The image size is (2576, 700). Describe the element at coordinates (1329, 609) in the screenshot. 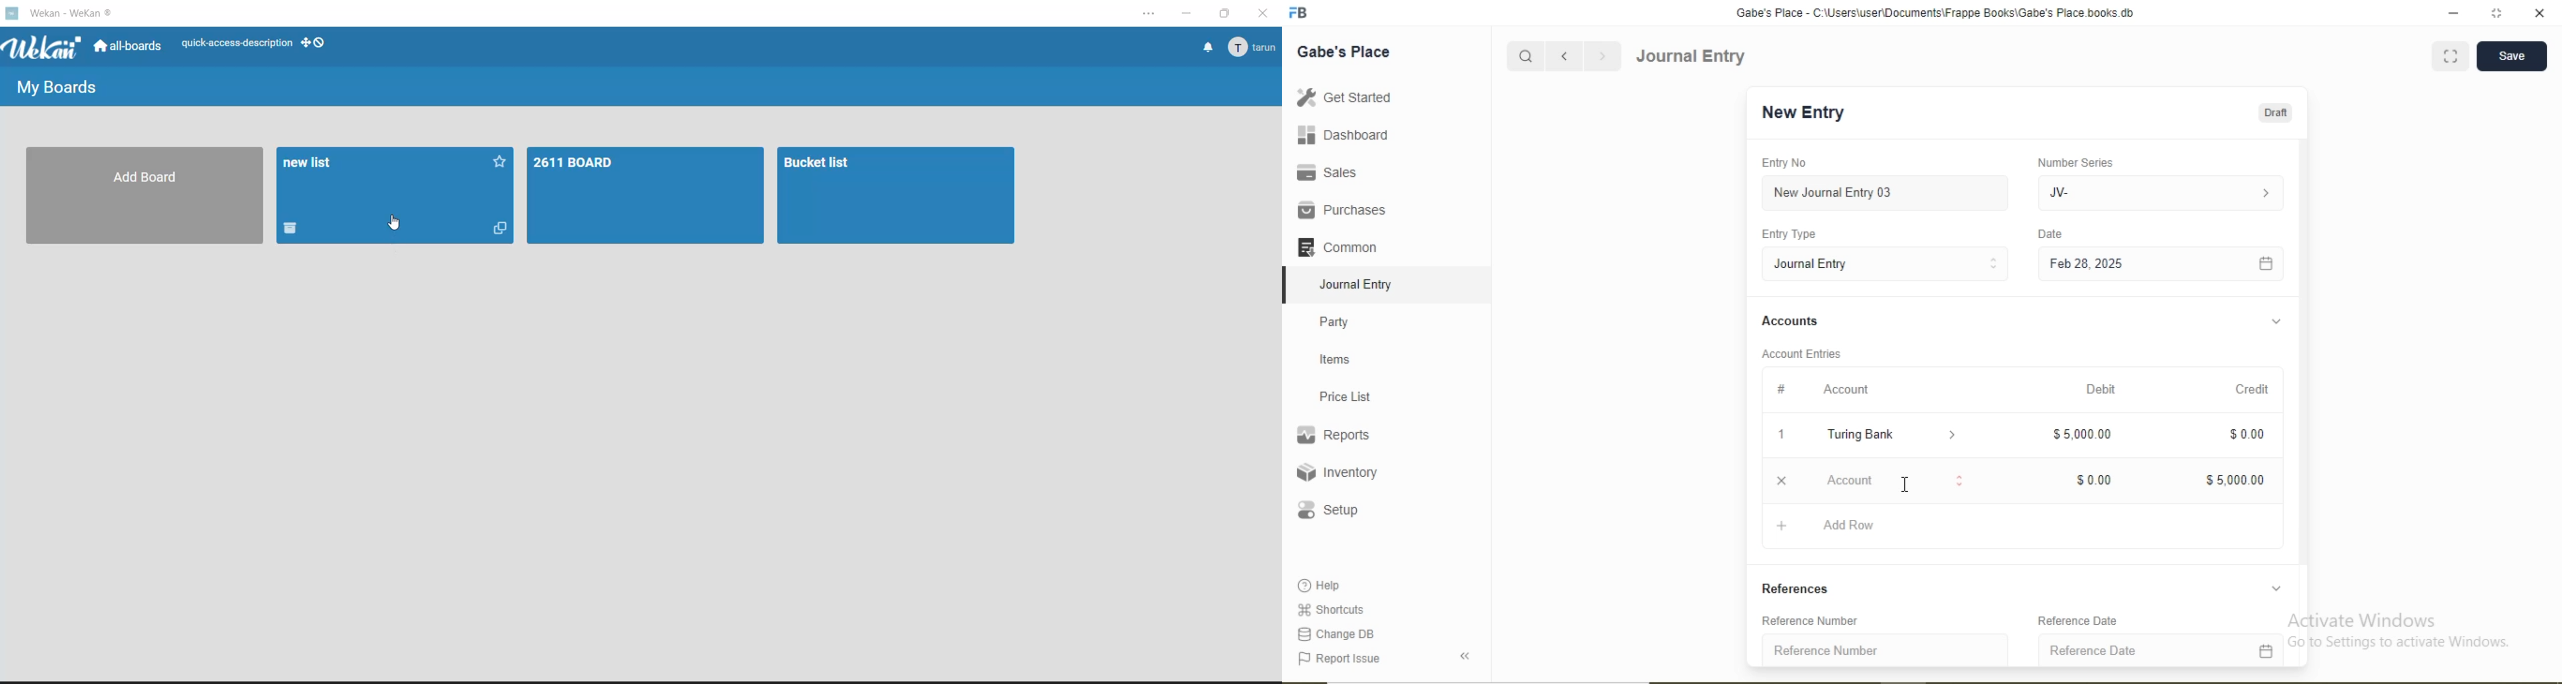

I see `Shortcuts` at that location.